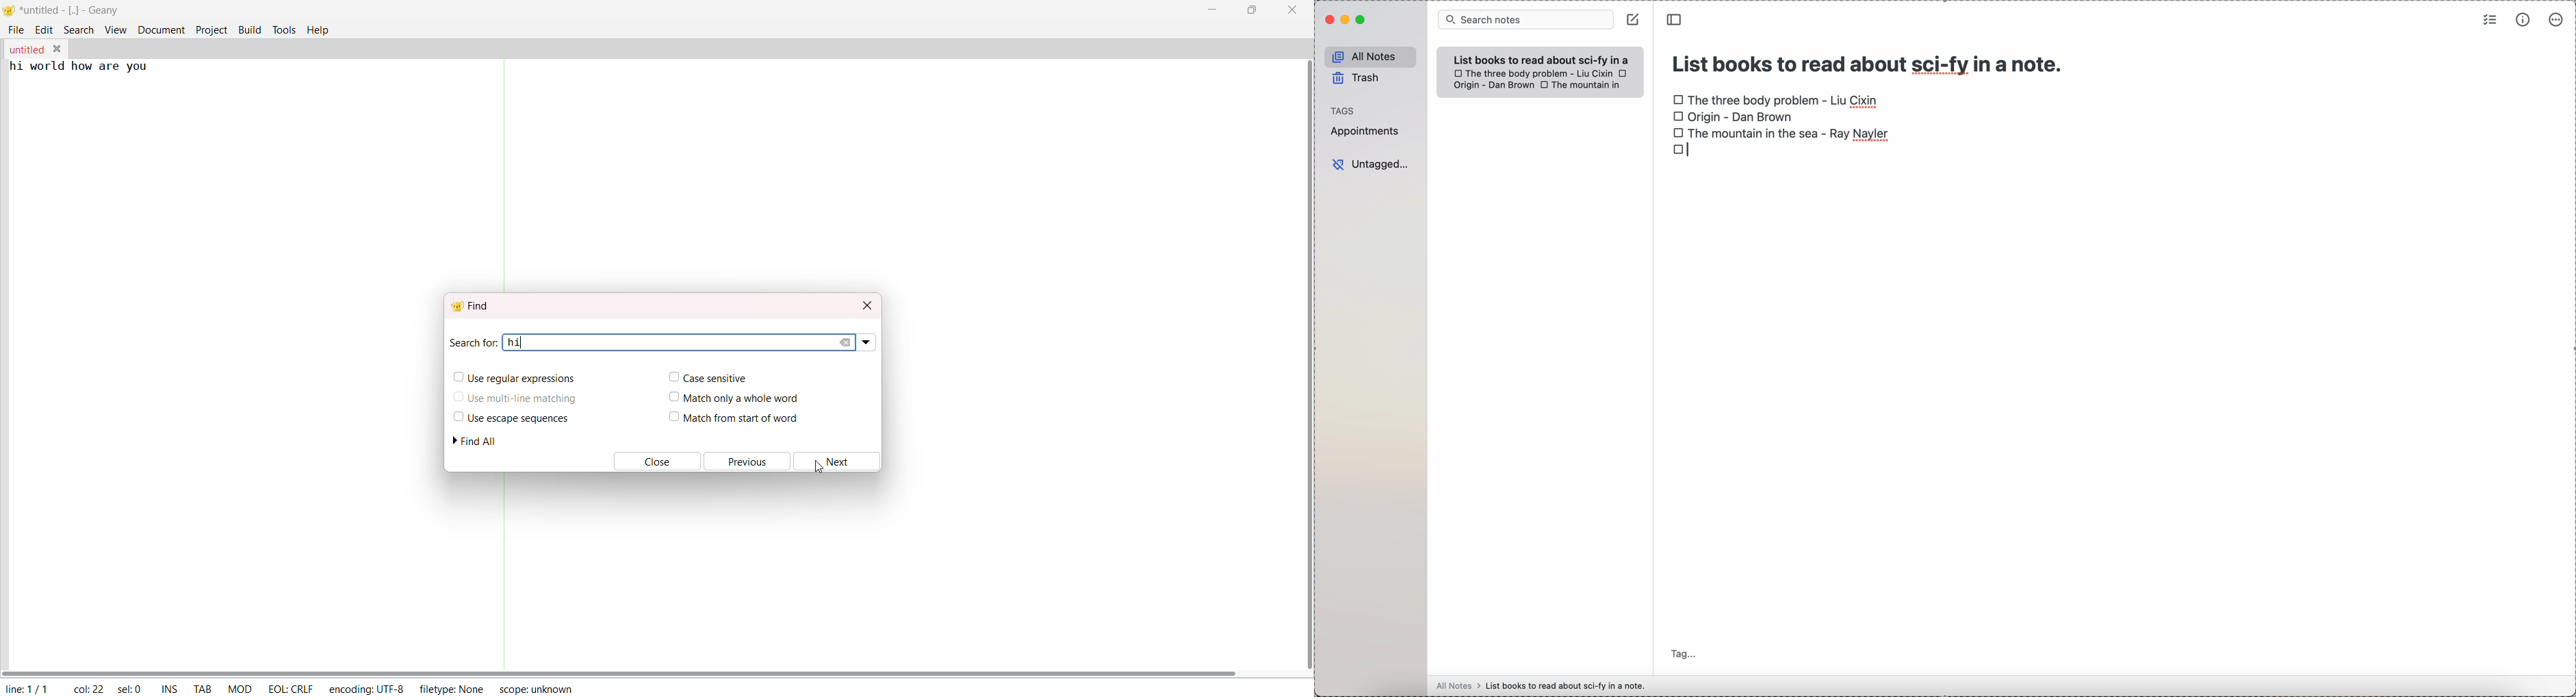  Describe the element at coordinates (1532, 73) in the screenshot. I see `checkbox The Three body problem - Liu Cixin book` at that location.